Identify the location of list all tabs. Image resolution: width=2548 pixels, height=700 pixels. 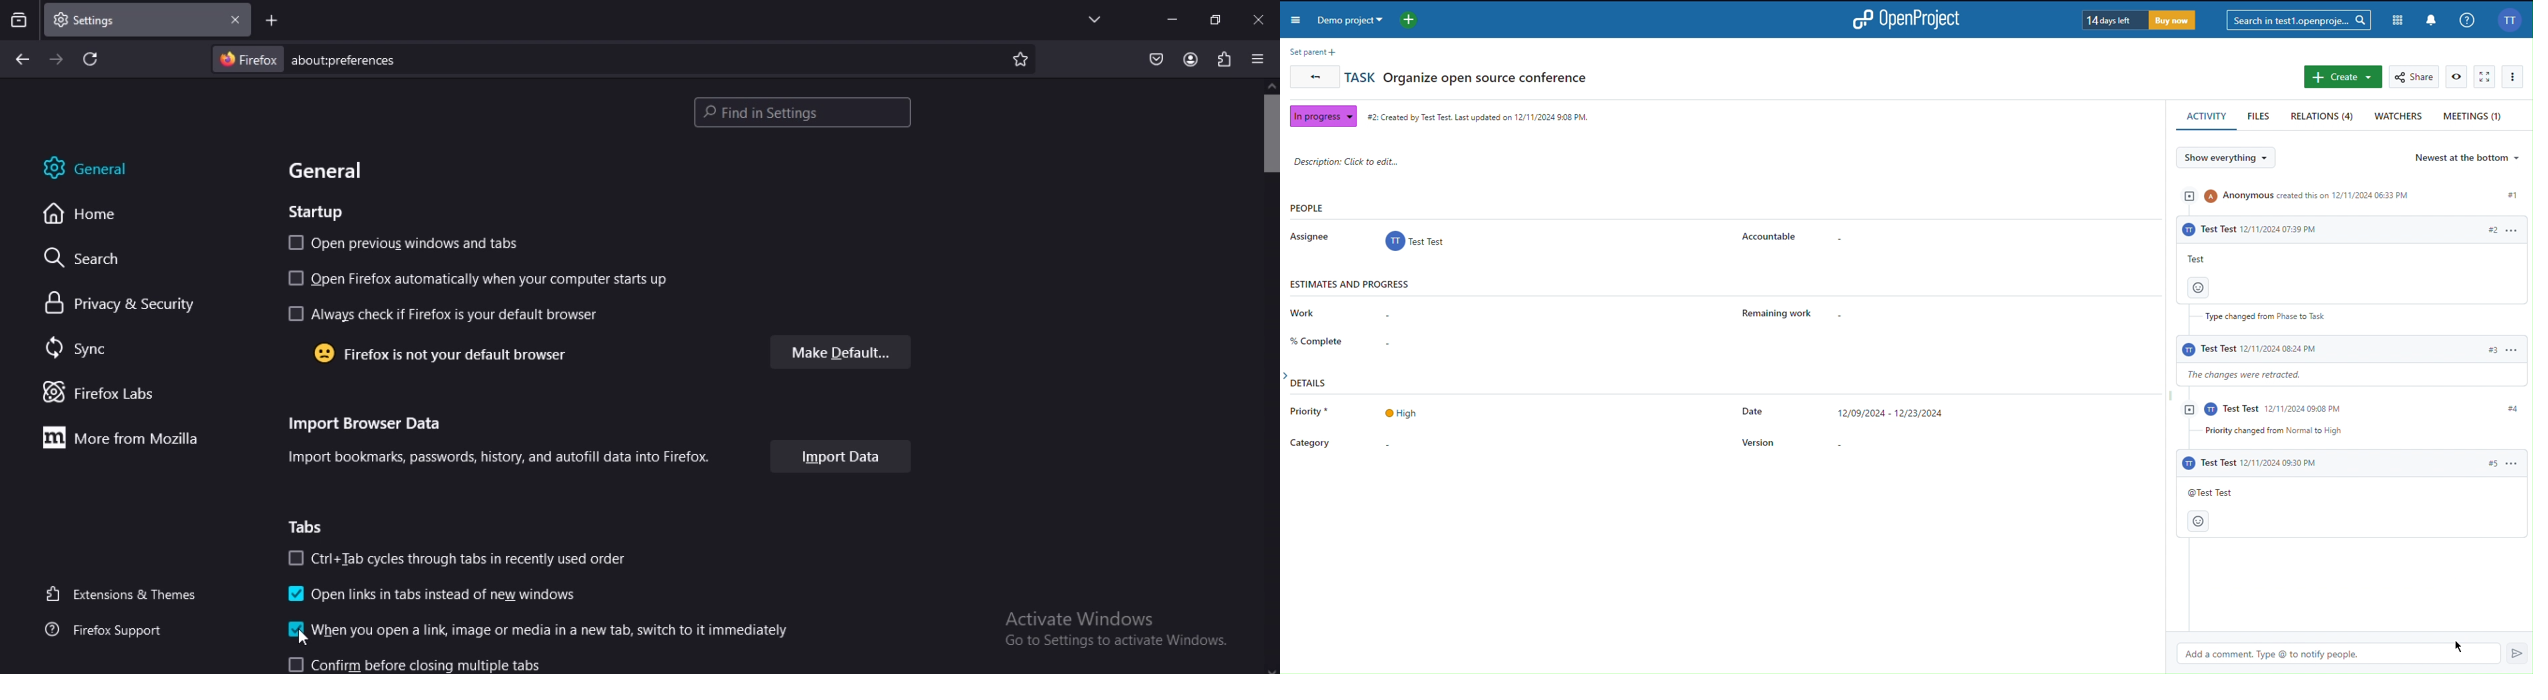
(1095, 18).